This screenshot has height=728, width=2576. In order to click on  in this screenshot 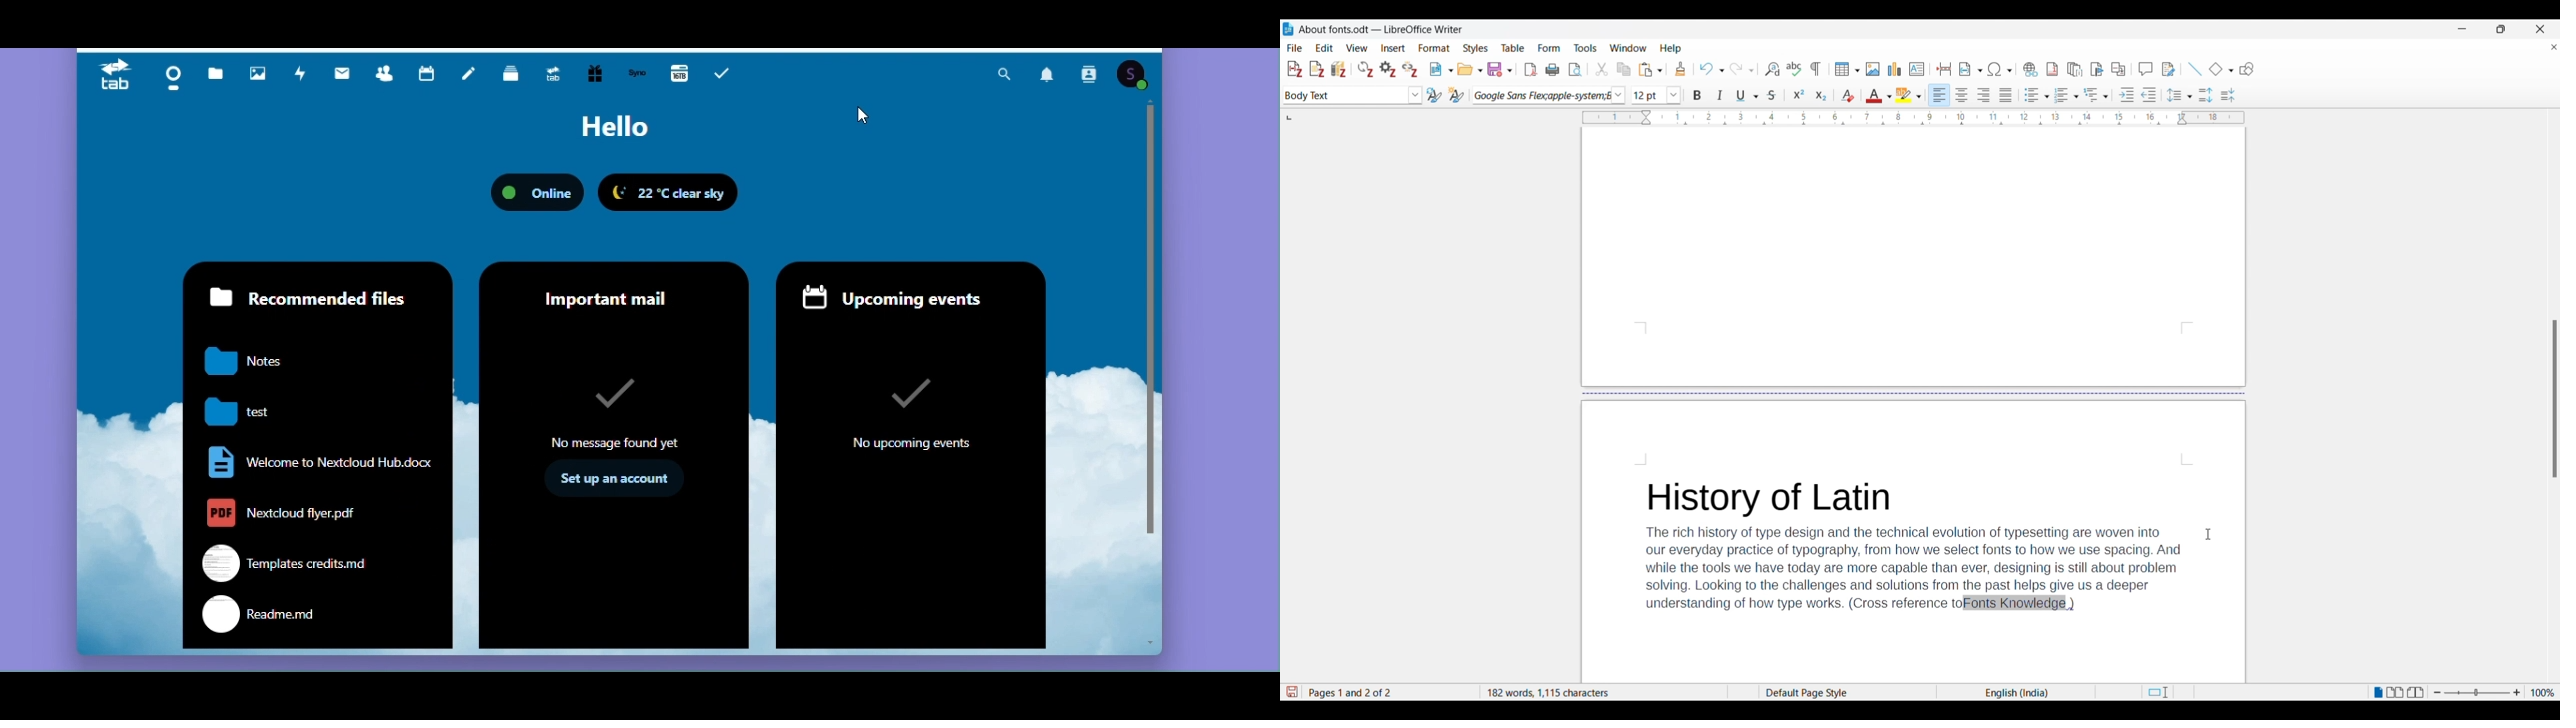, I will do `click(111, 80)`.